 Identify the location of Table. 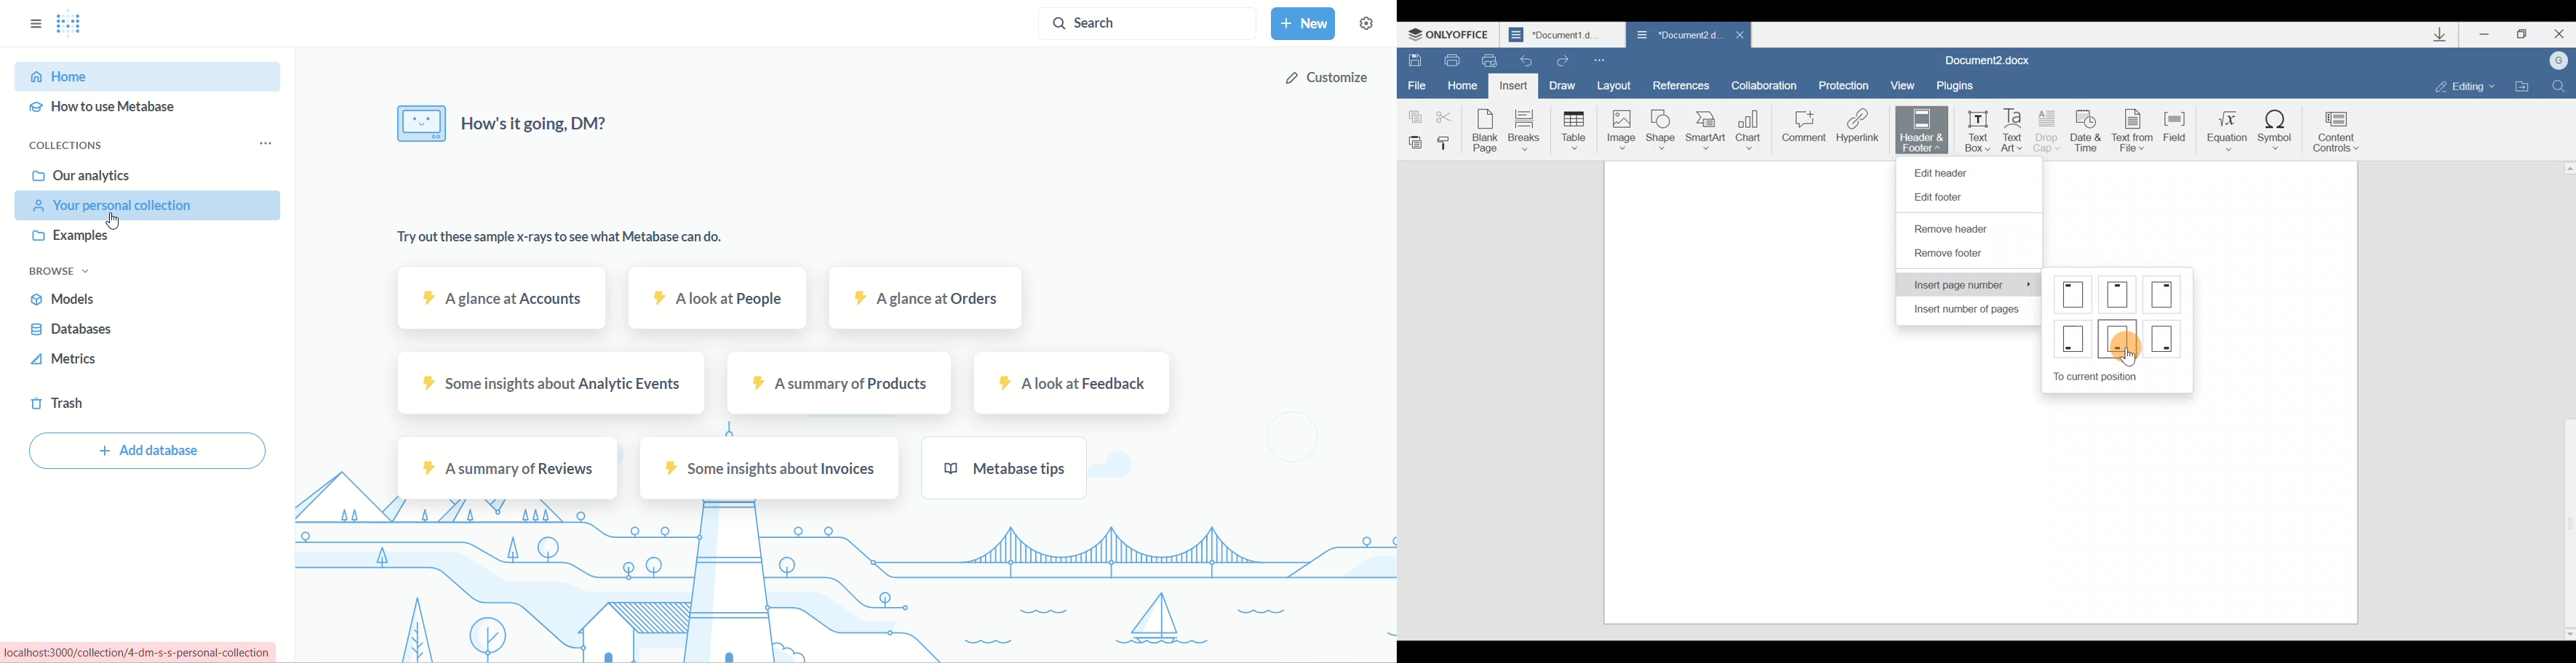
(1571, 130).